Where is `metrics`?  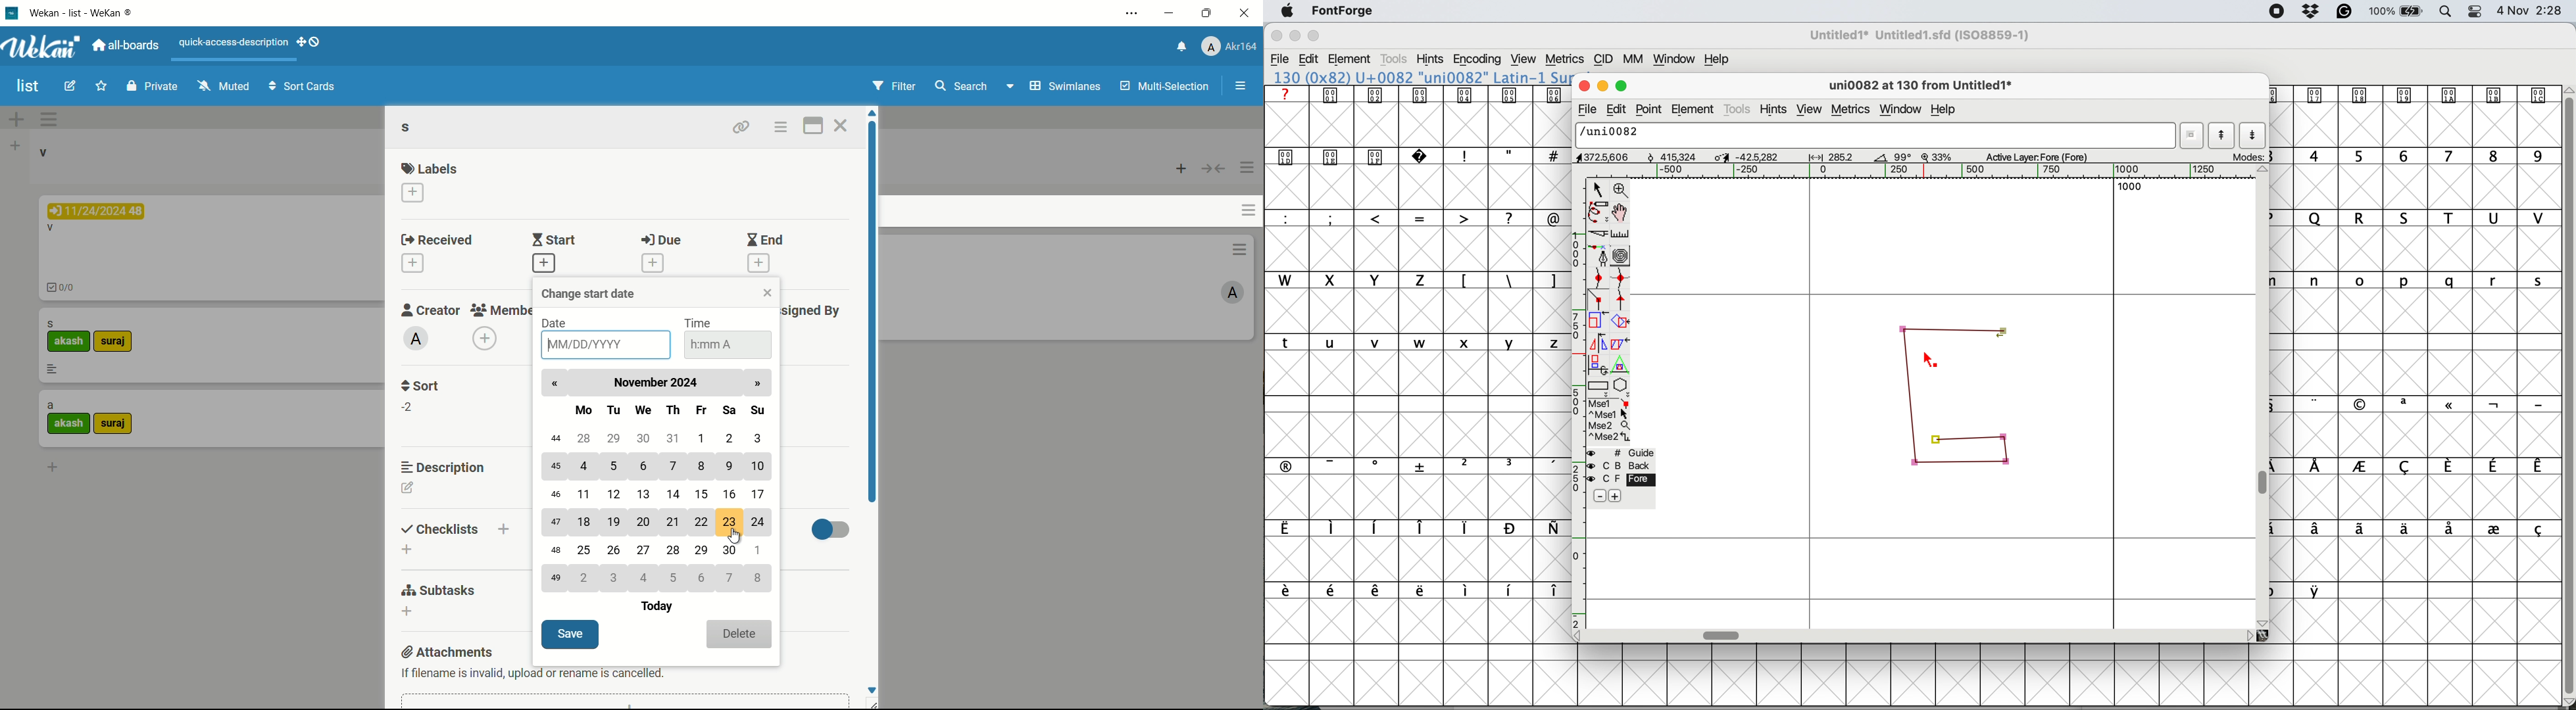
metrics is located at coordinates (1852, 111).